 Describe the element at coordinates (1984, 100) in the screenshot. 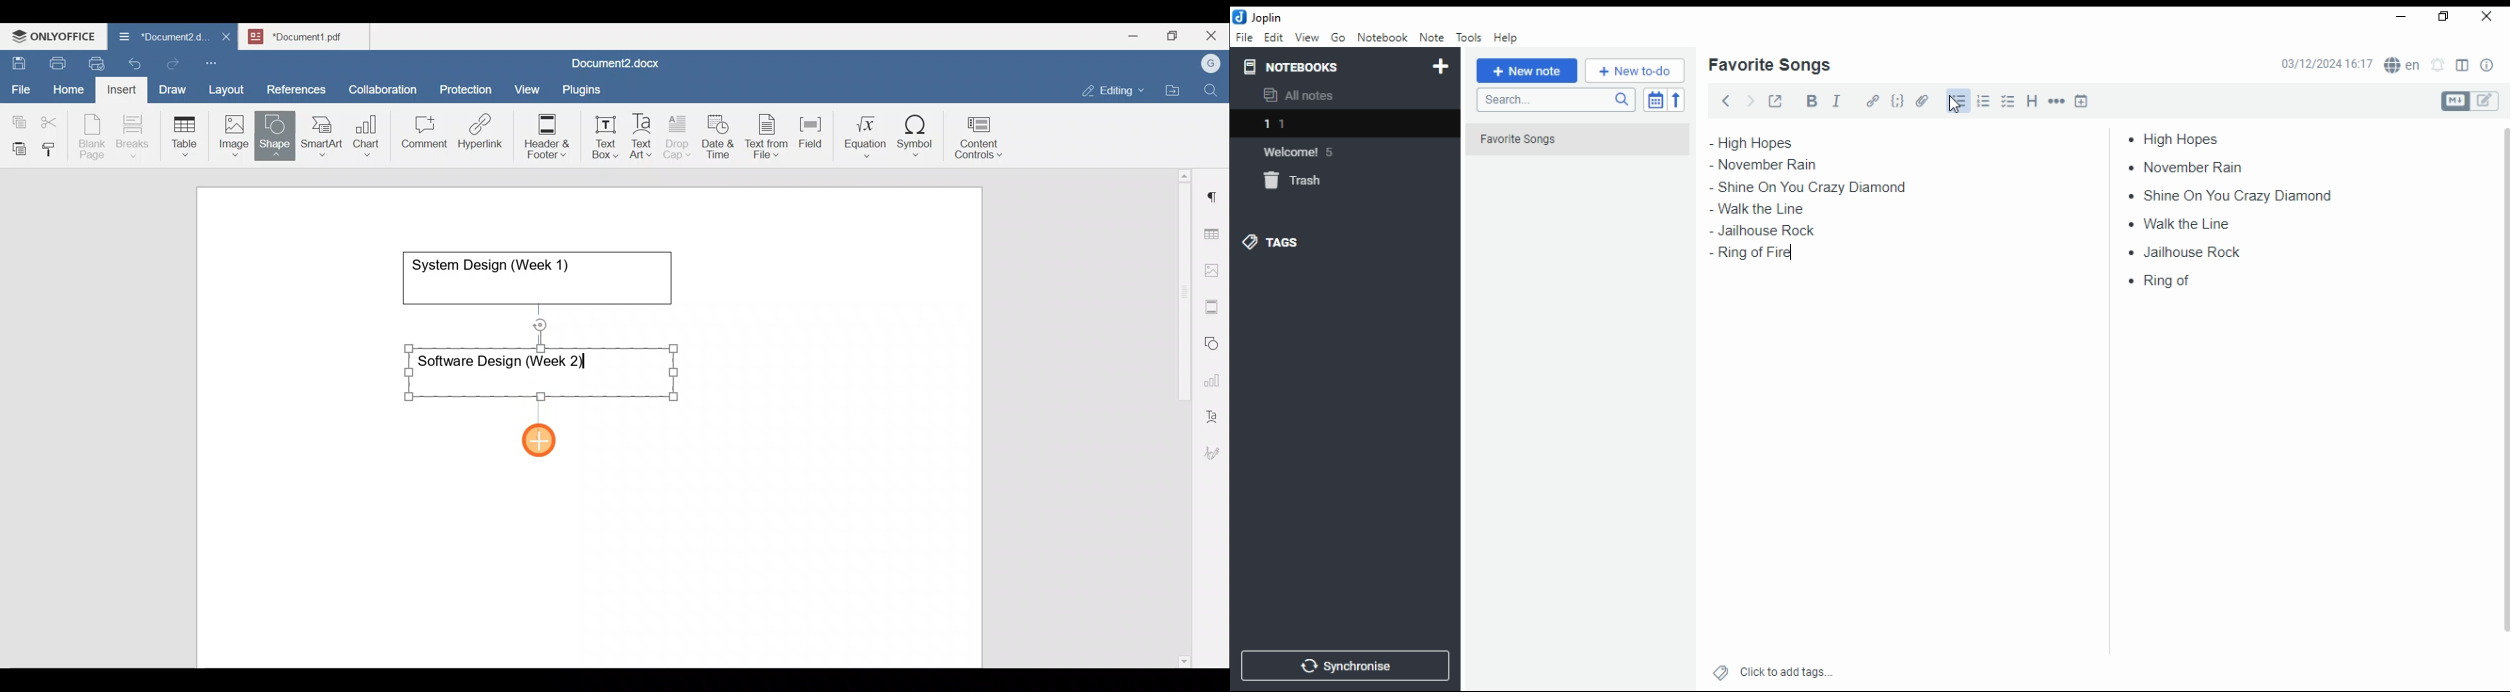

I see `number list` at that location.